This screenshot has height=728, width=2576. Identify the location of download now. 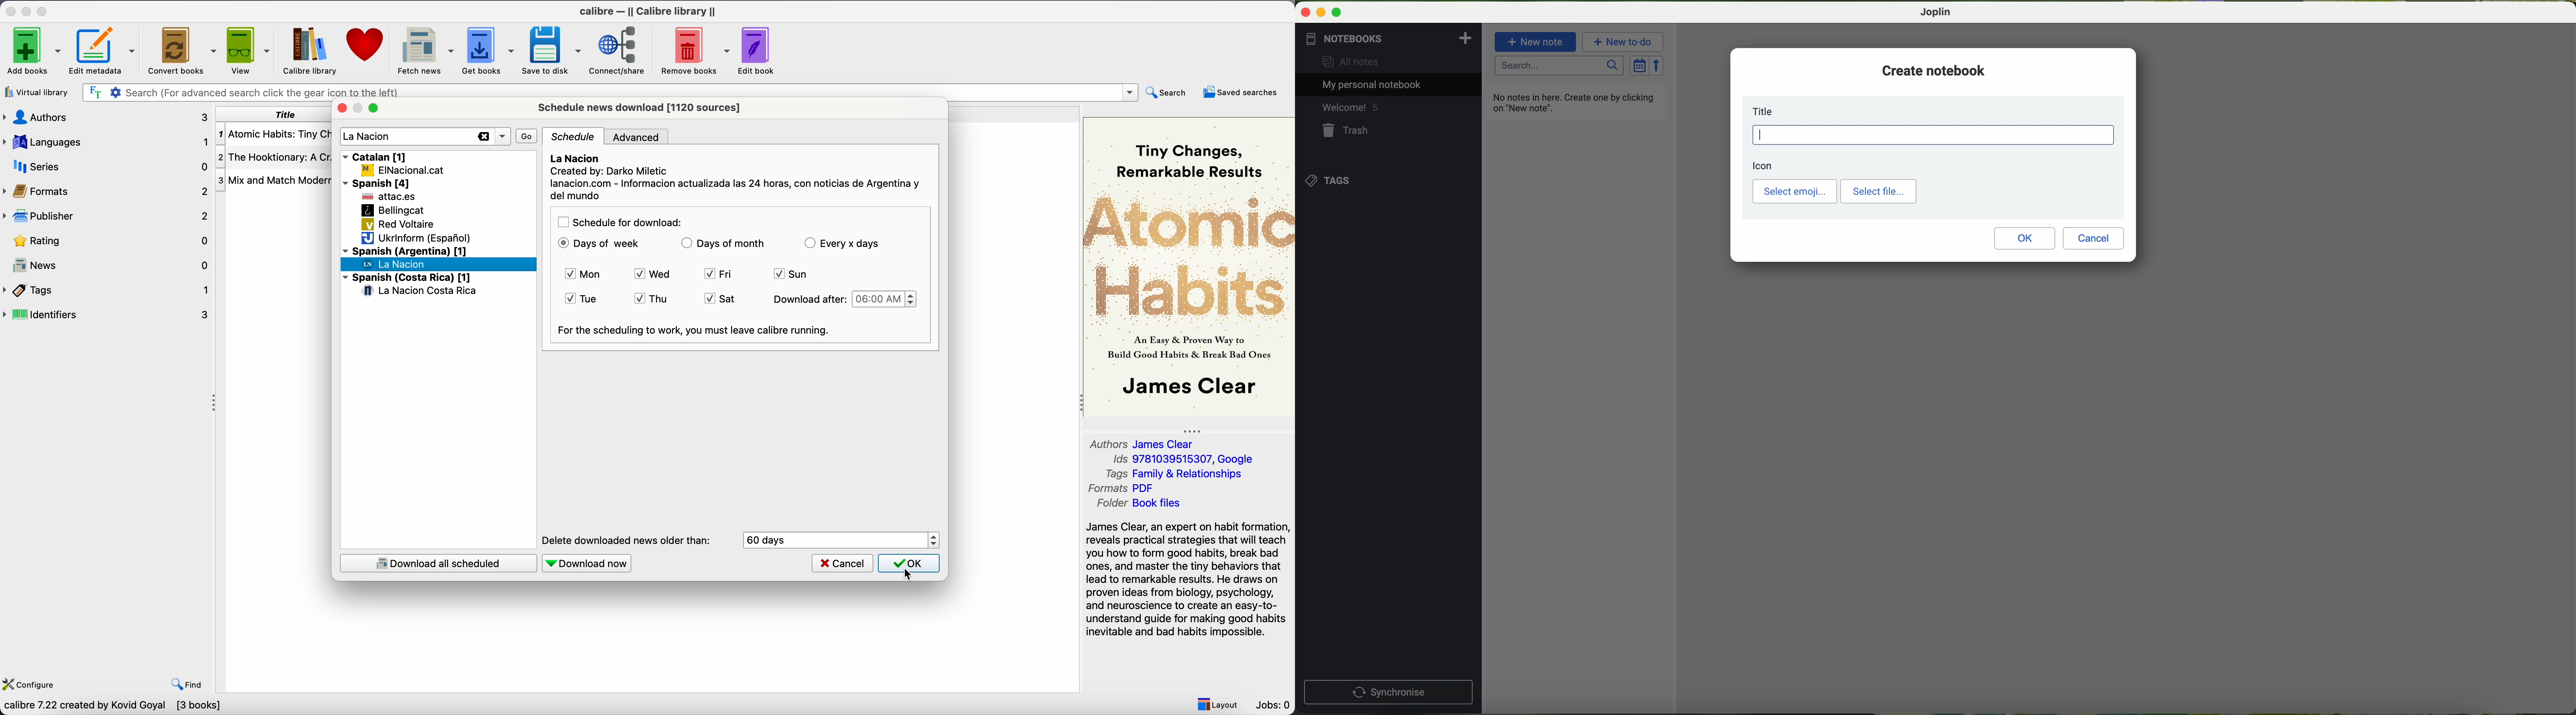
(588, 563).